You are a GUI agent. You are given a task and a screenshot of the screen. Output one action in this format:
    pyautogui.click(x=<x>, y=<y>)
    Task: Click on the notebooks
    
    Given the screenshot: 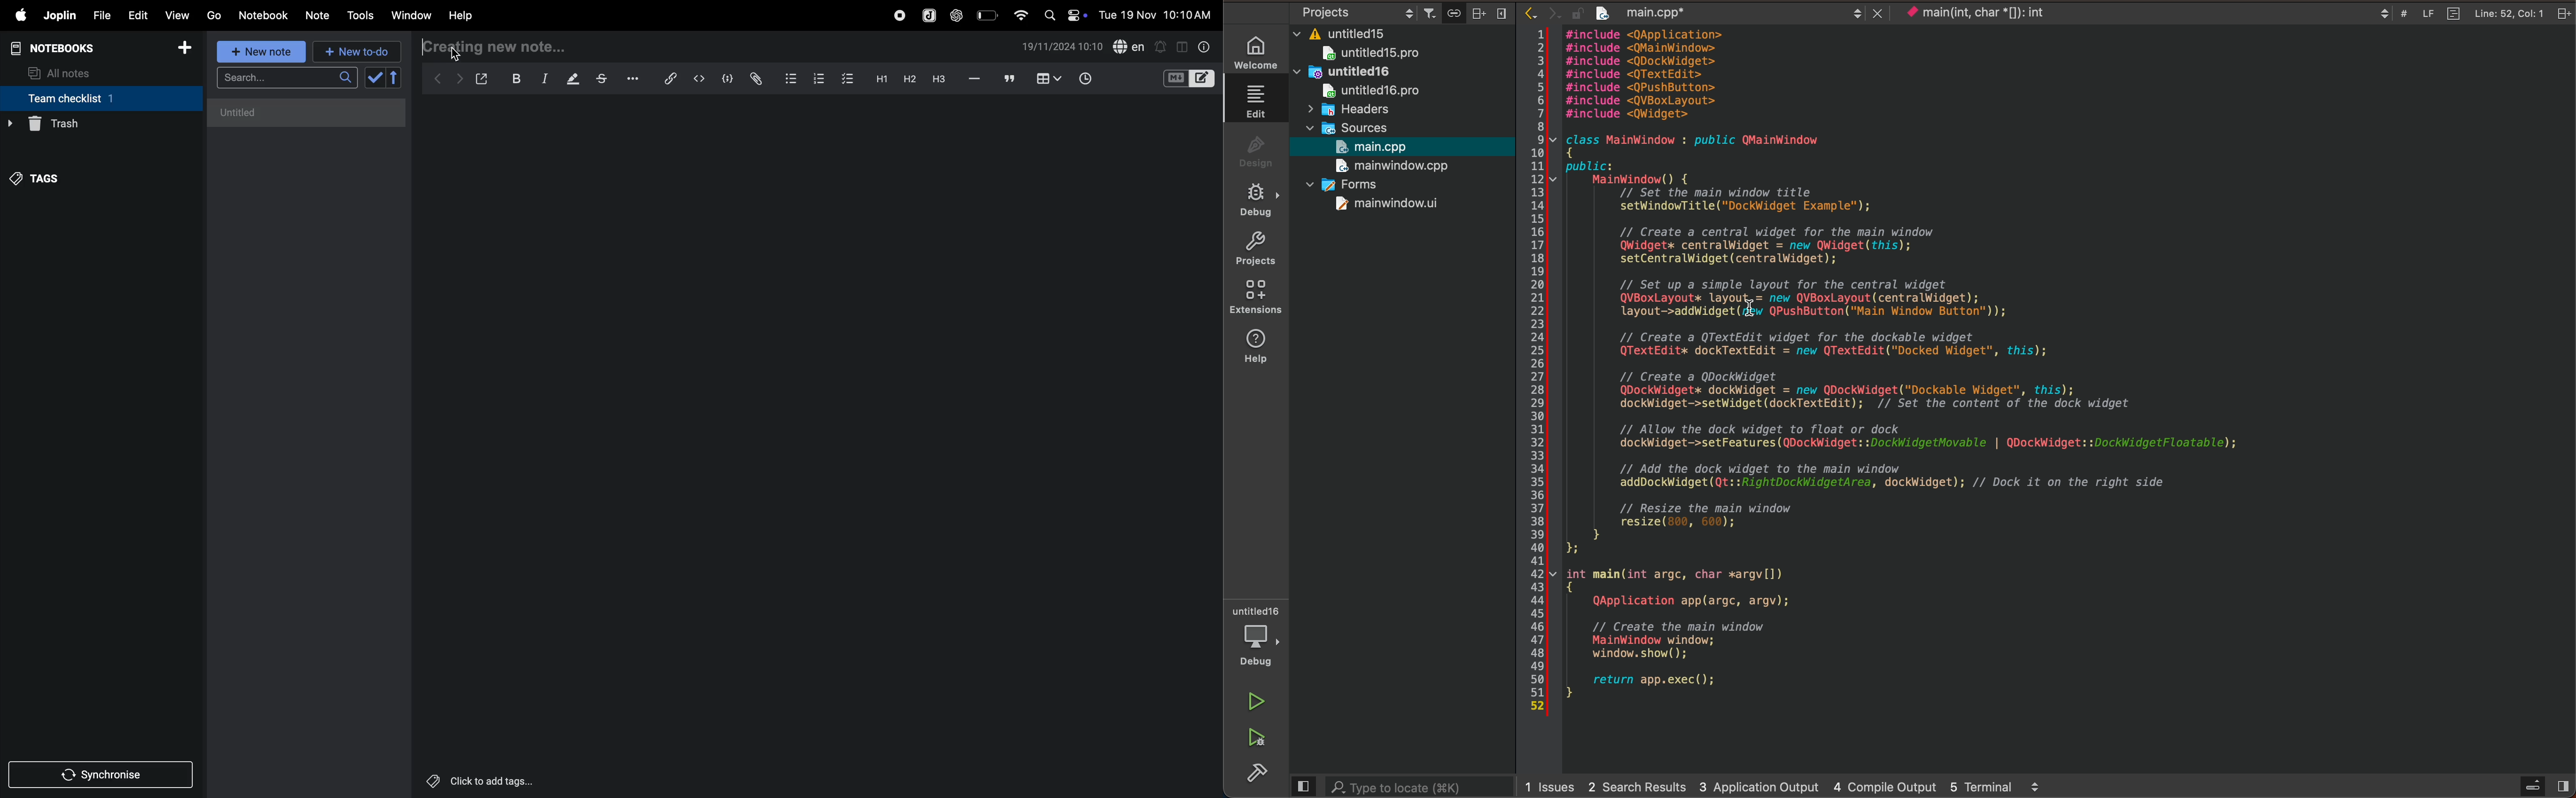 What is the action you would take?
    pyautogui.click(x=58, y=47)
    